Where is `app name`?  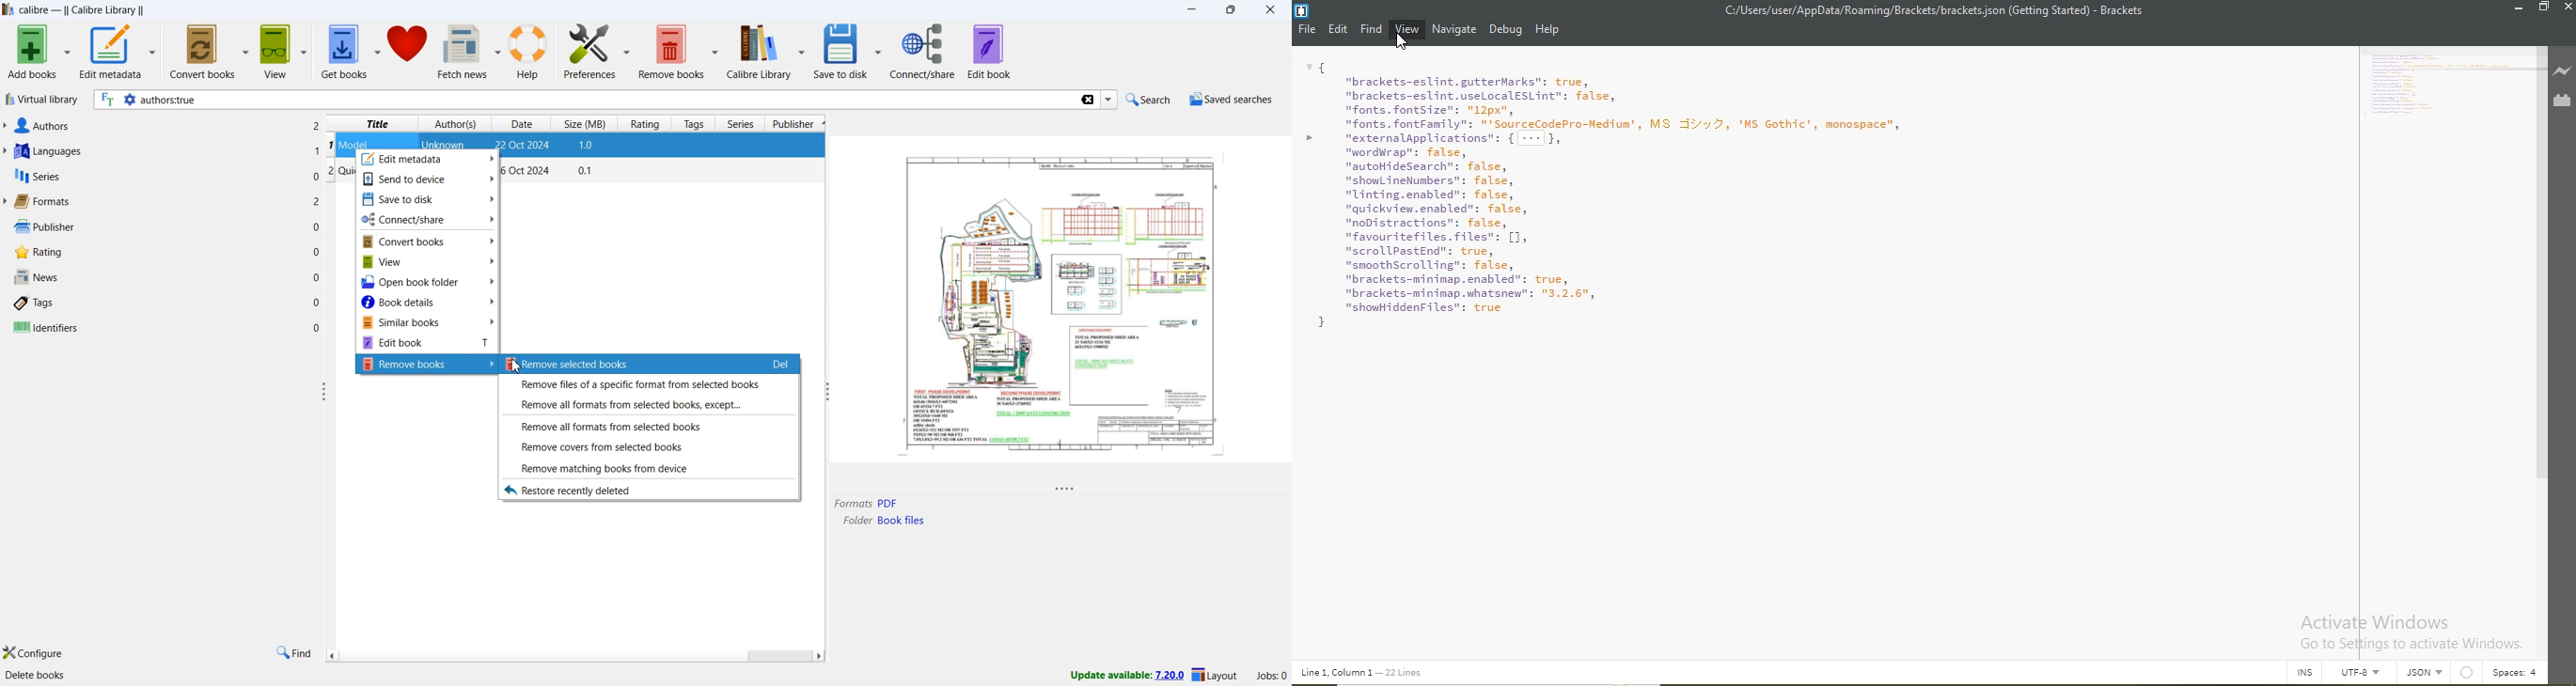 app name is located at coordinates (8, 9).